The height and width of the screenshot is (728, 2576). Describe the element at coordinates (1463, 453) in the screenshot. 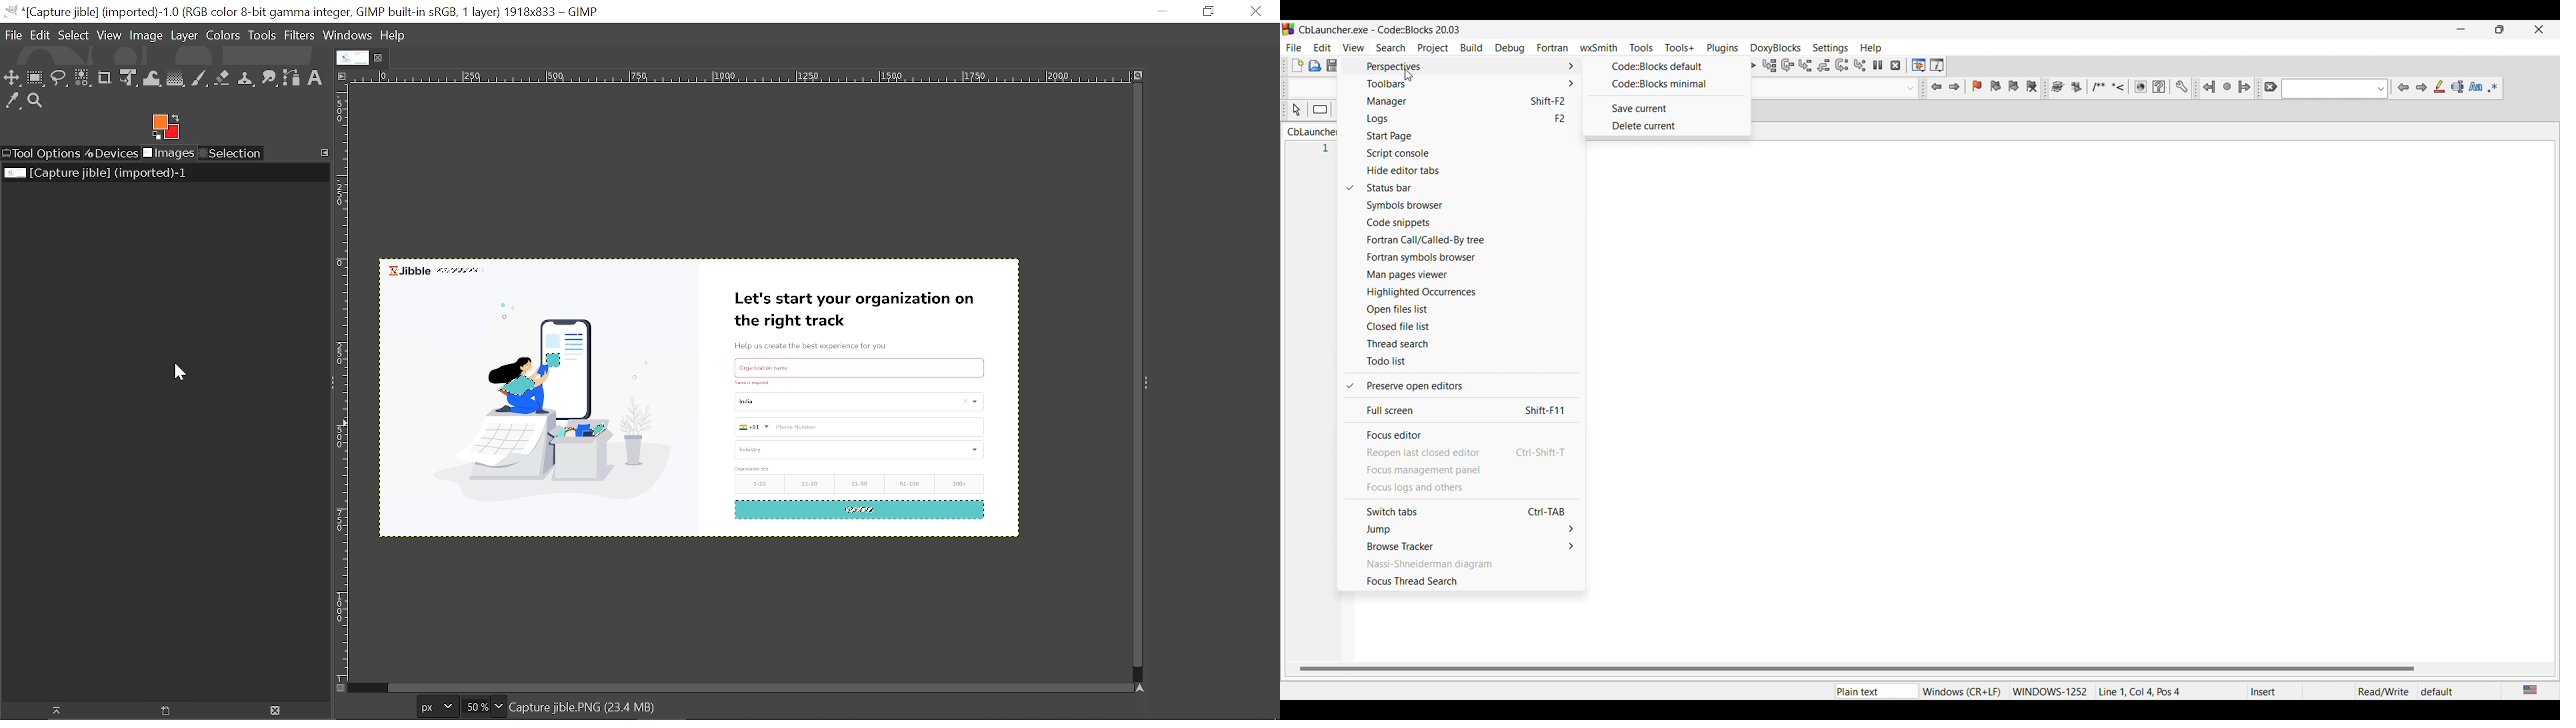

I see `Reopen last closed editor` at that location.